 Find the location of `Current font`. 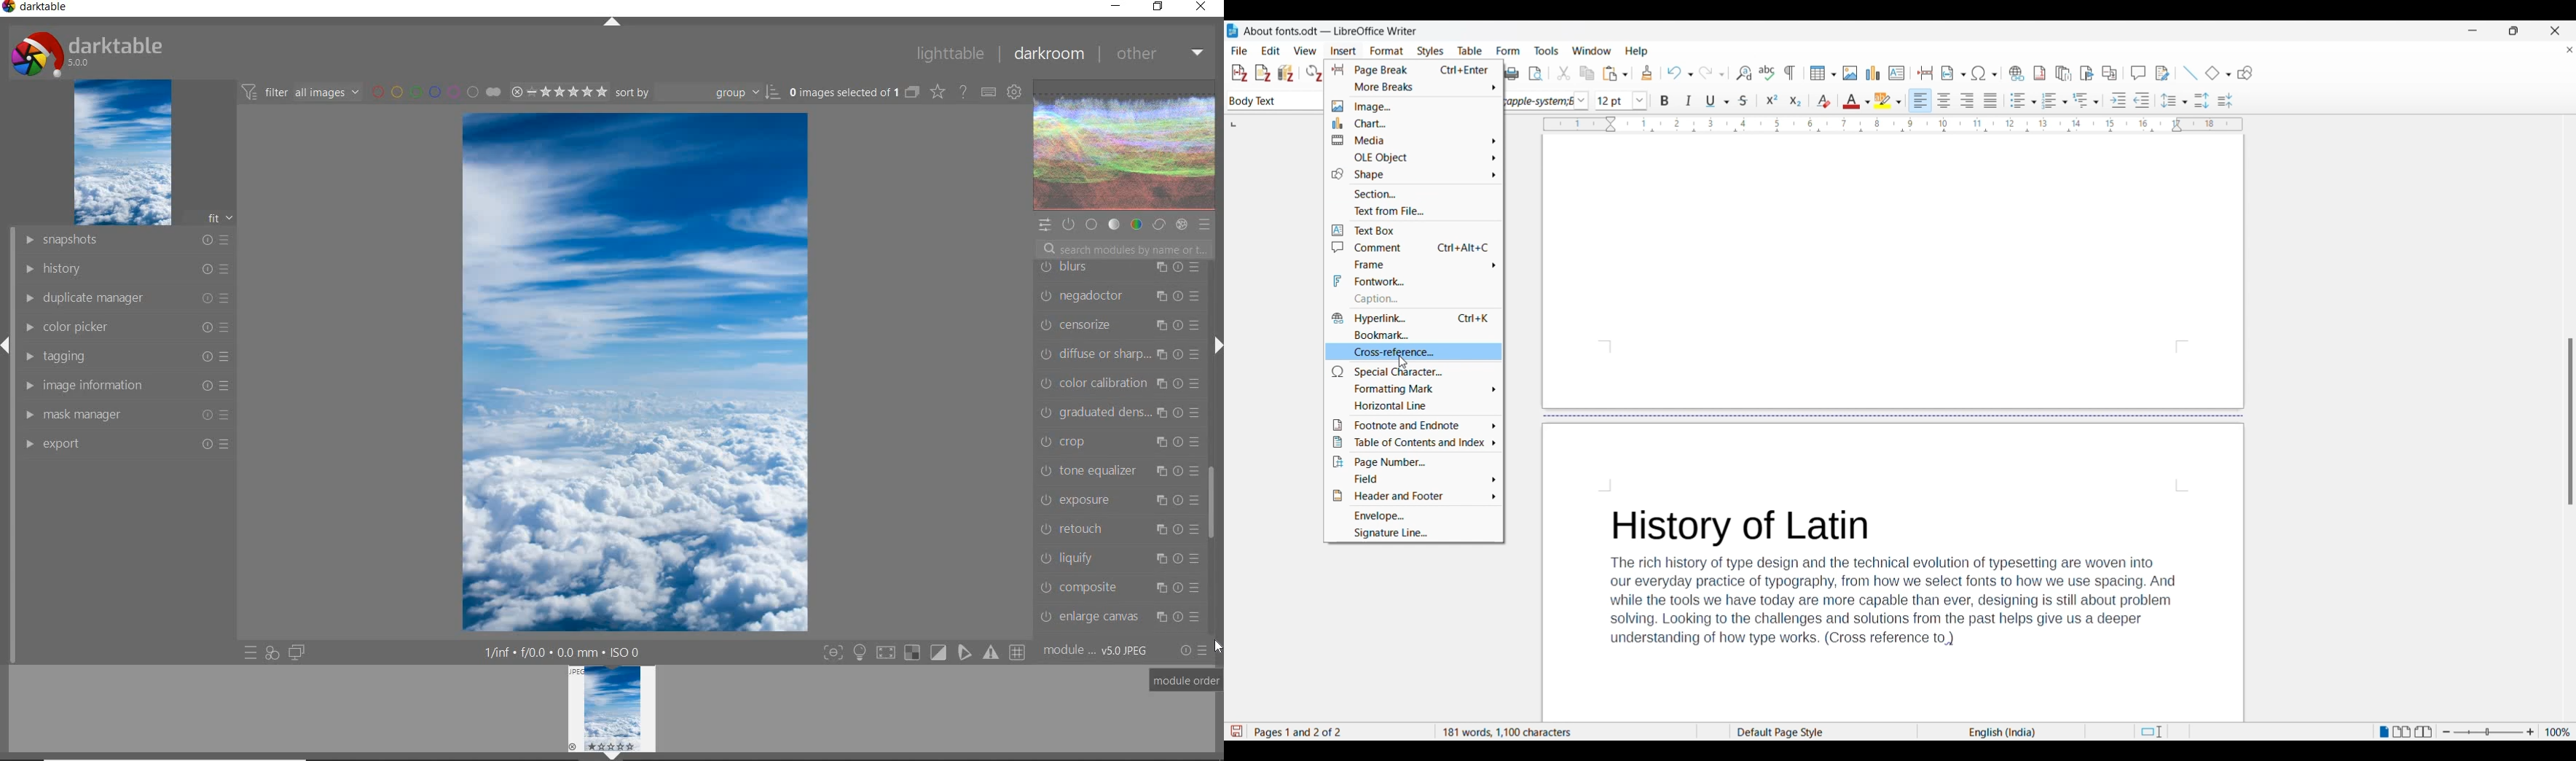

Current font is located at coordinates (1539, 103).